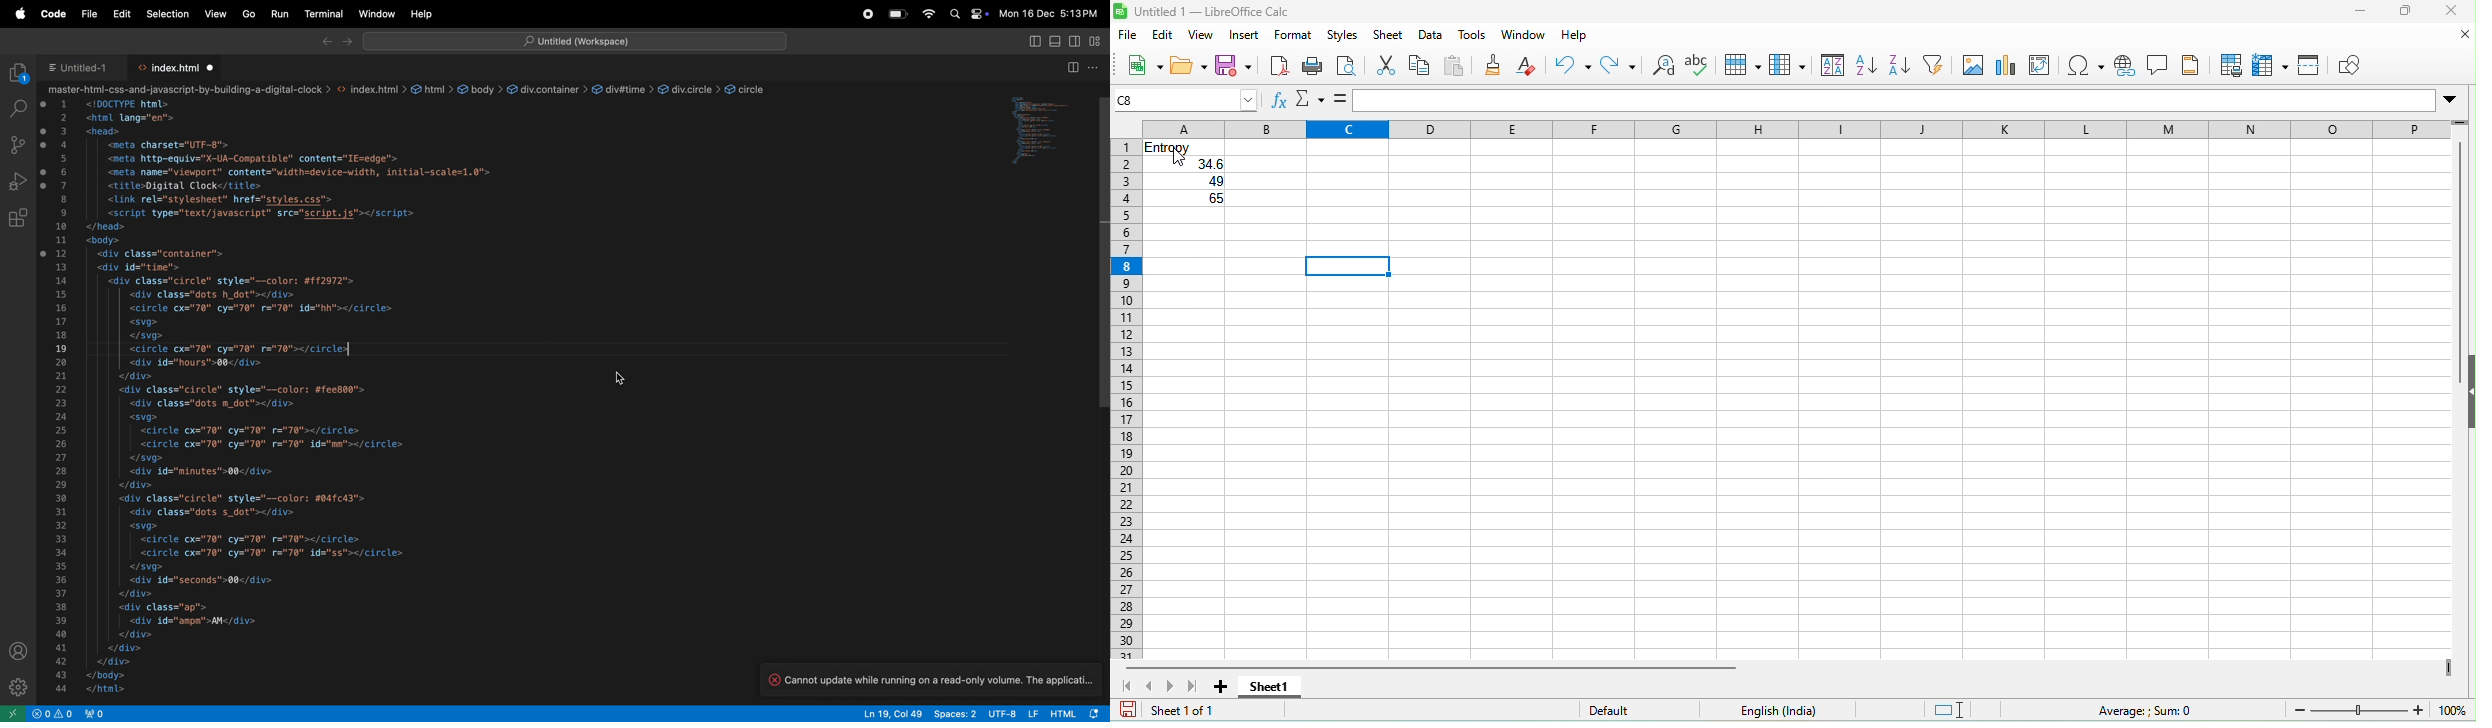 The image size is (2492, 728). What do you see at coordinates (2010, 65) in the screenshot?
I see `chart` at bounding box center [2010, 65].